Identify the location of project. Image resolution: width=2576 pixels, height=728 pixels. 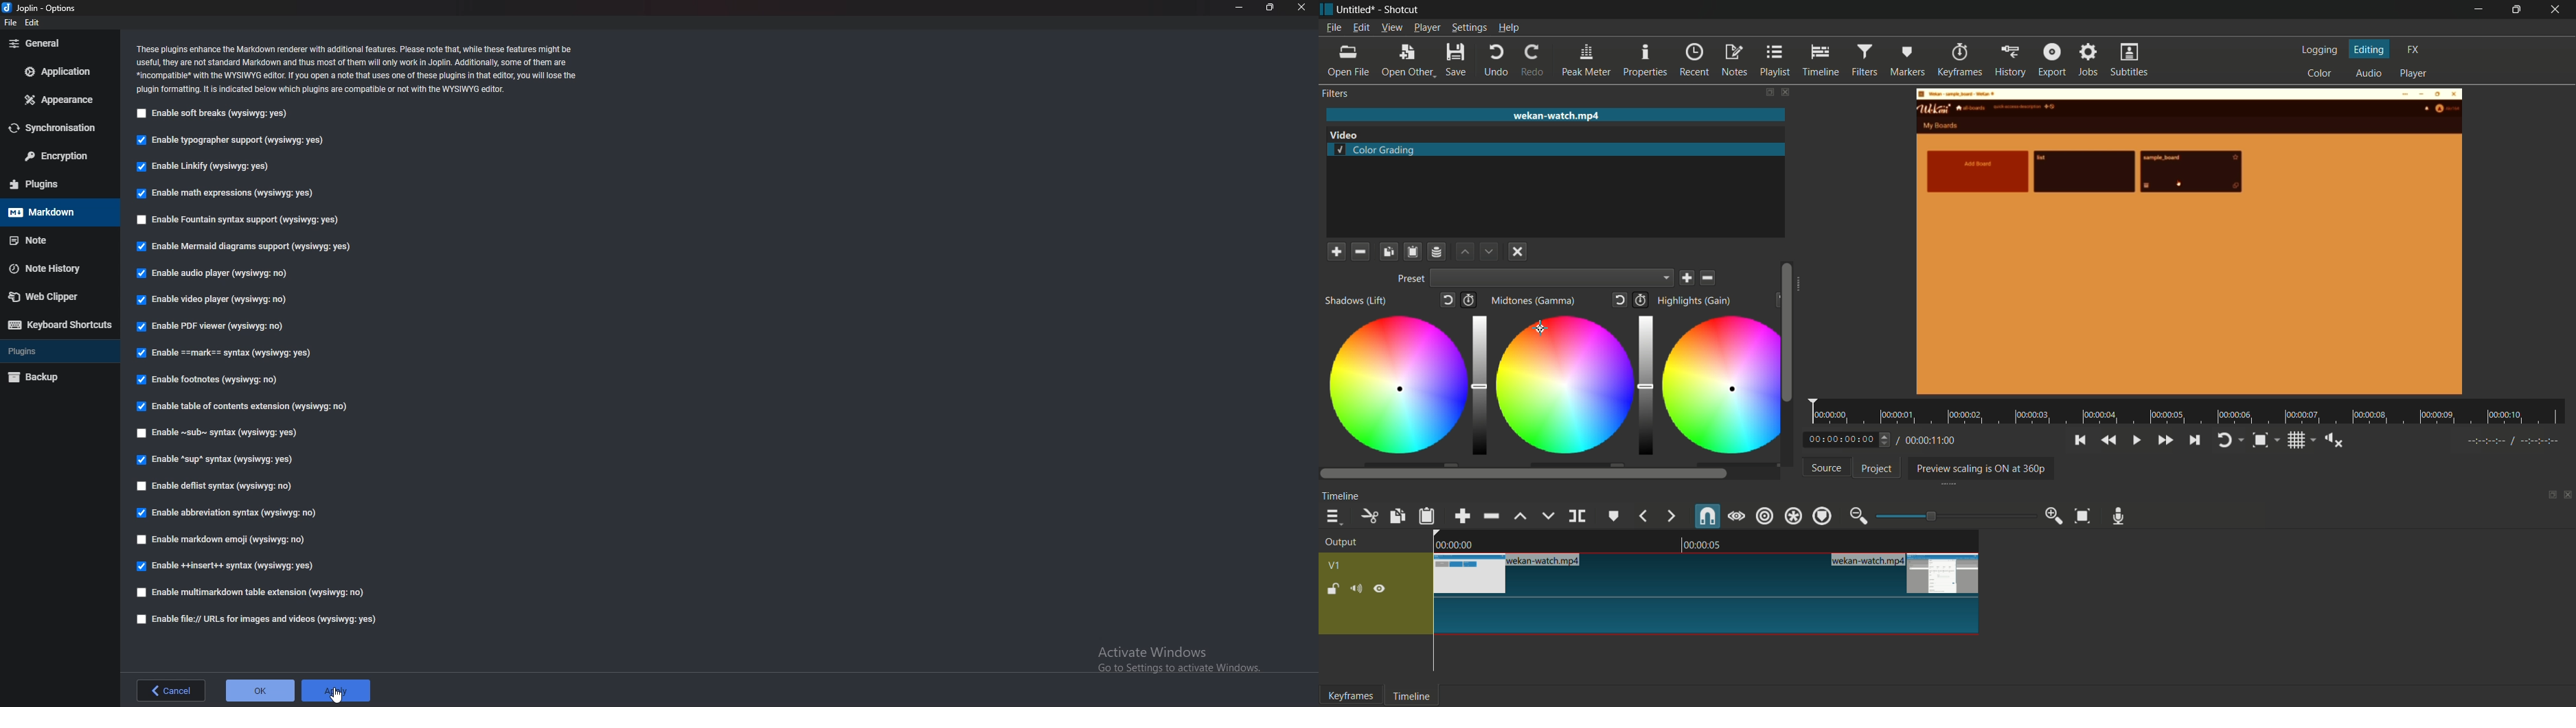
(1875, 469).